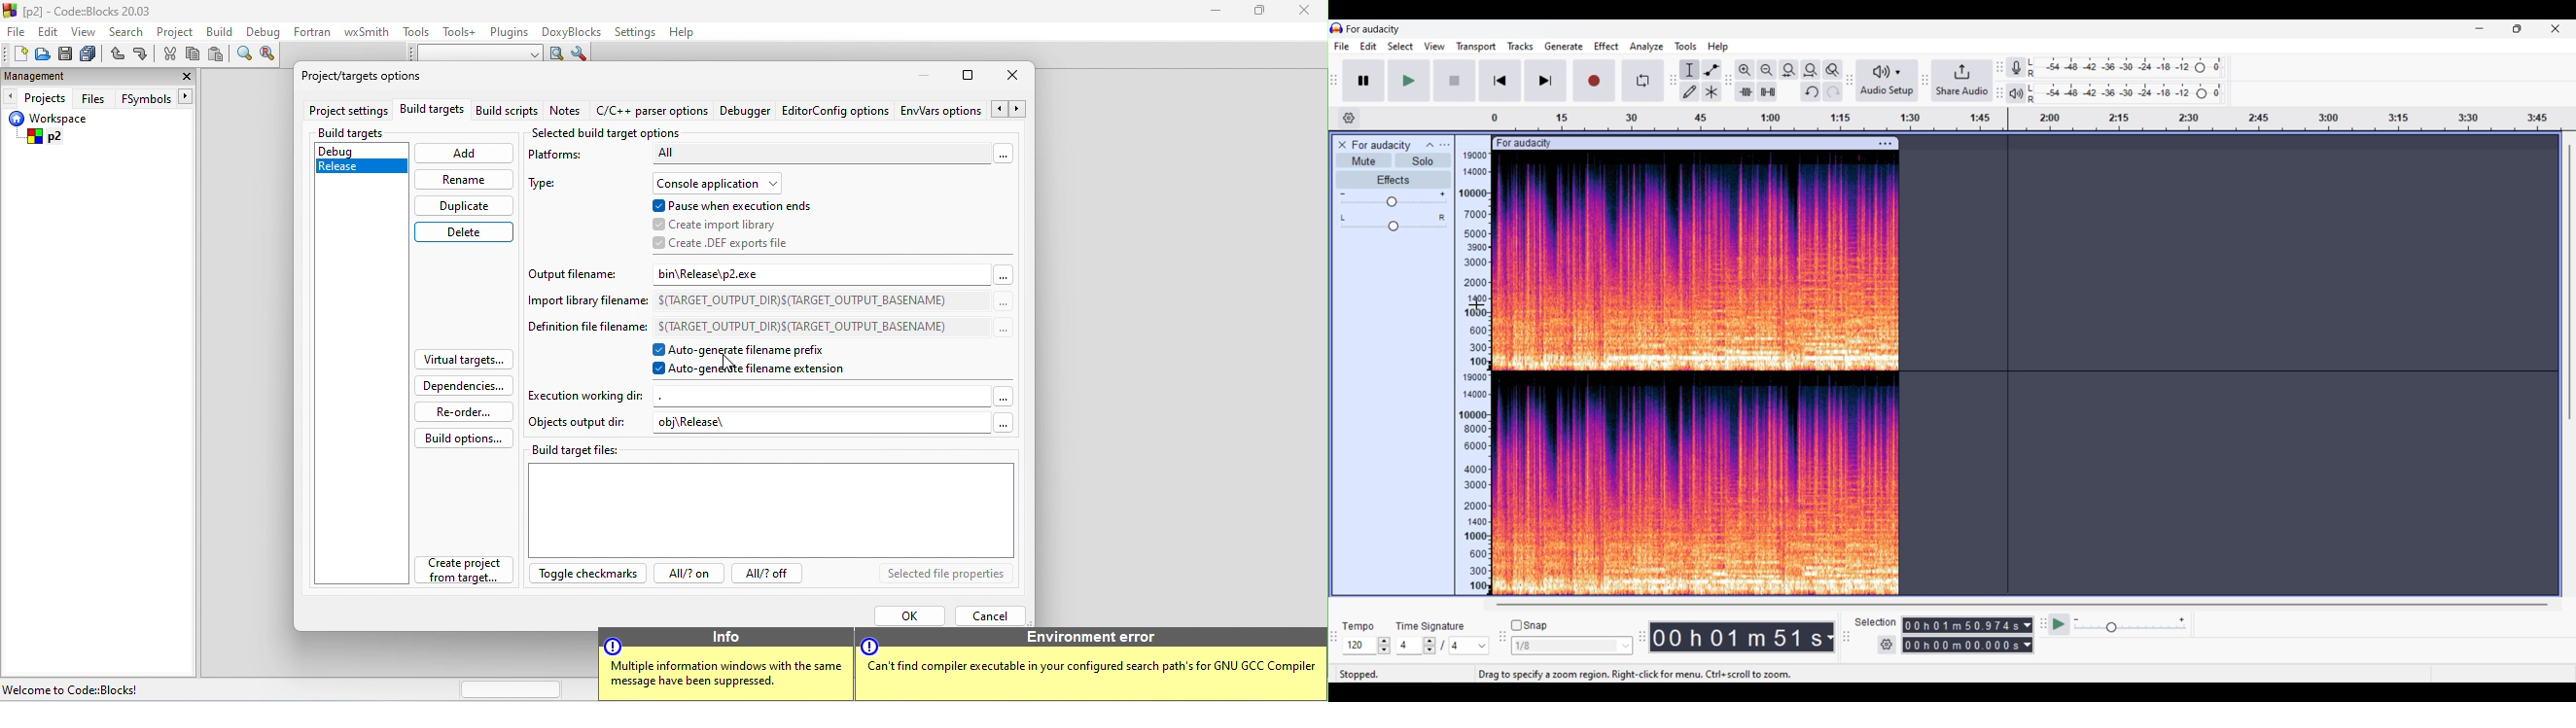  Describe the element at coordinates (353, 165) in the screenshot. I see `release` at that location.